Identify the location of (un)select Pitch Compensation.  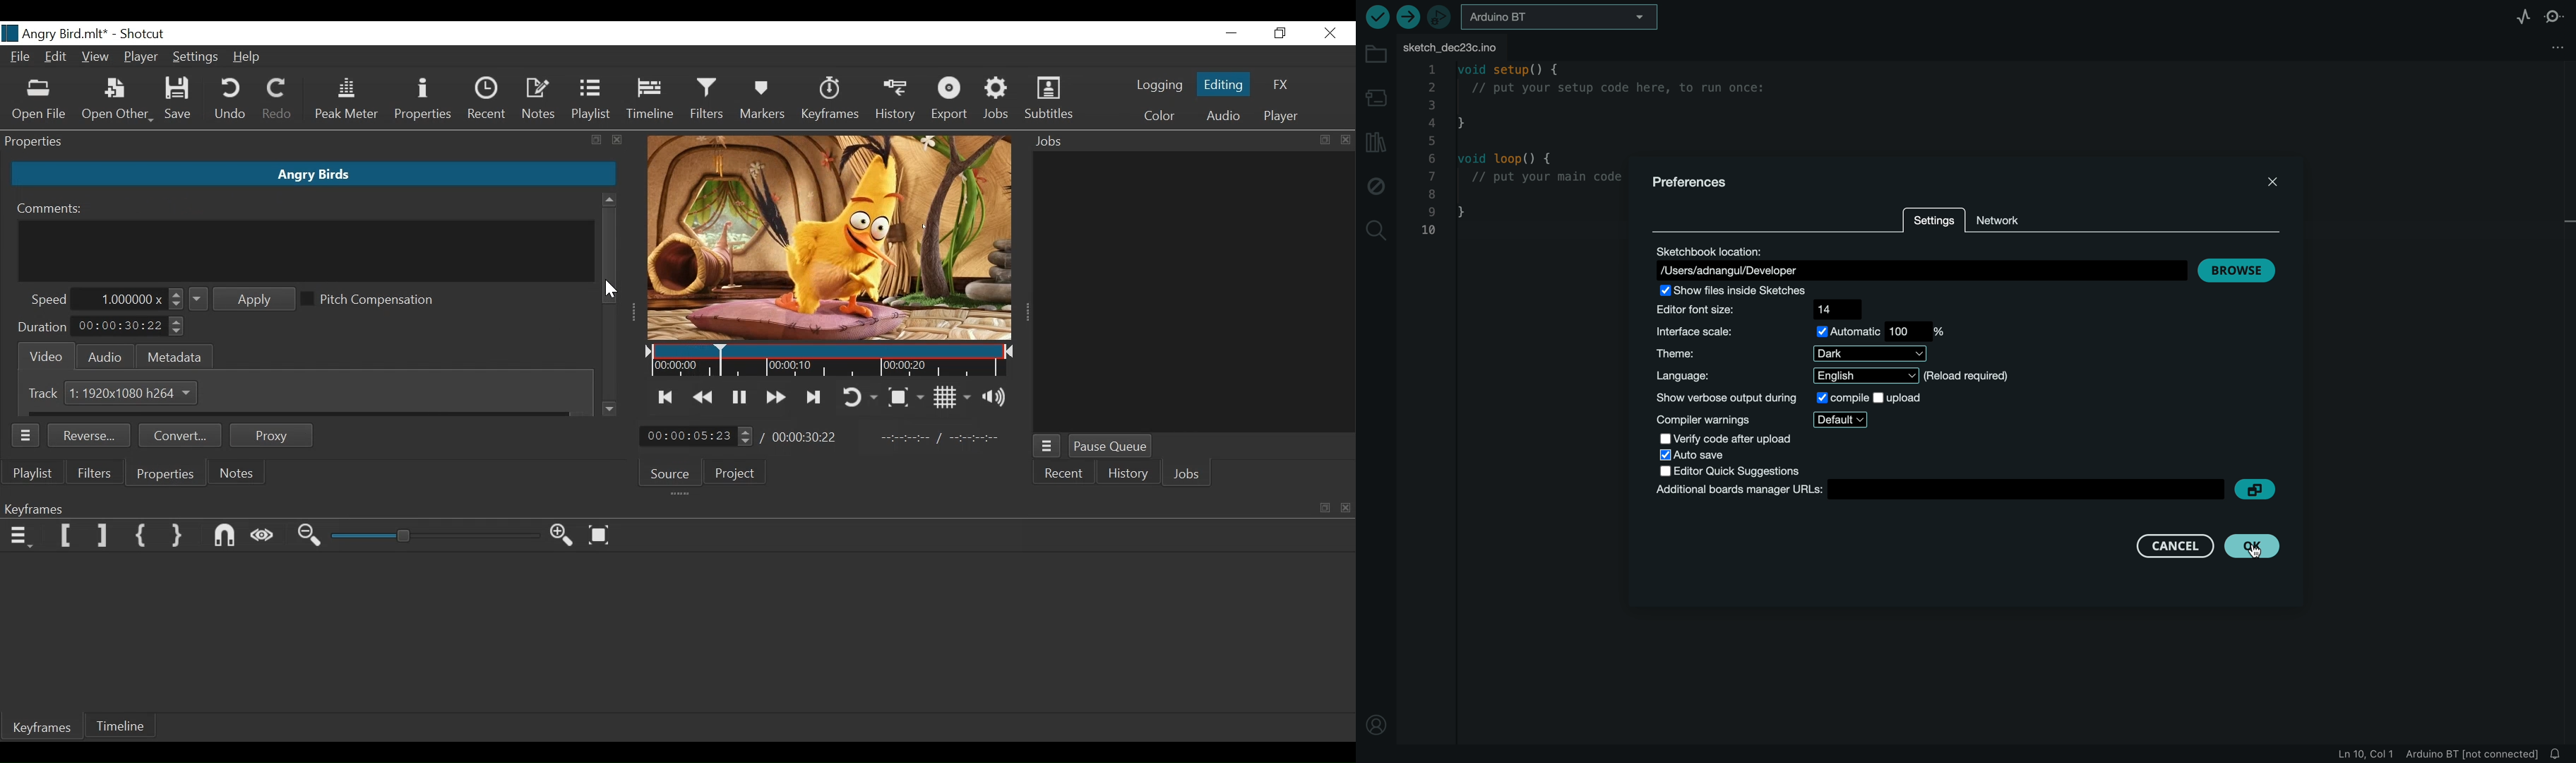
(370, 299).